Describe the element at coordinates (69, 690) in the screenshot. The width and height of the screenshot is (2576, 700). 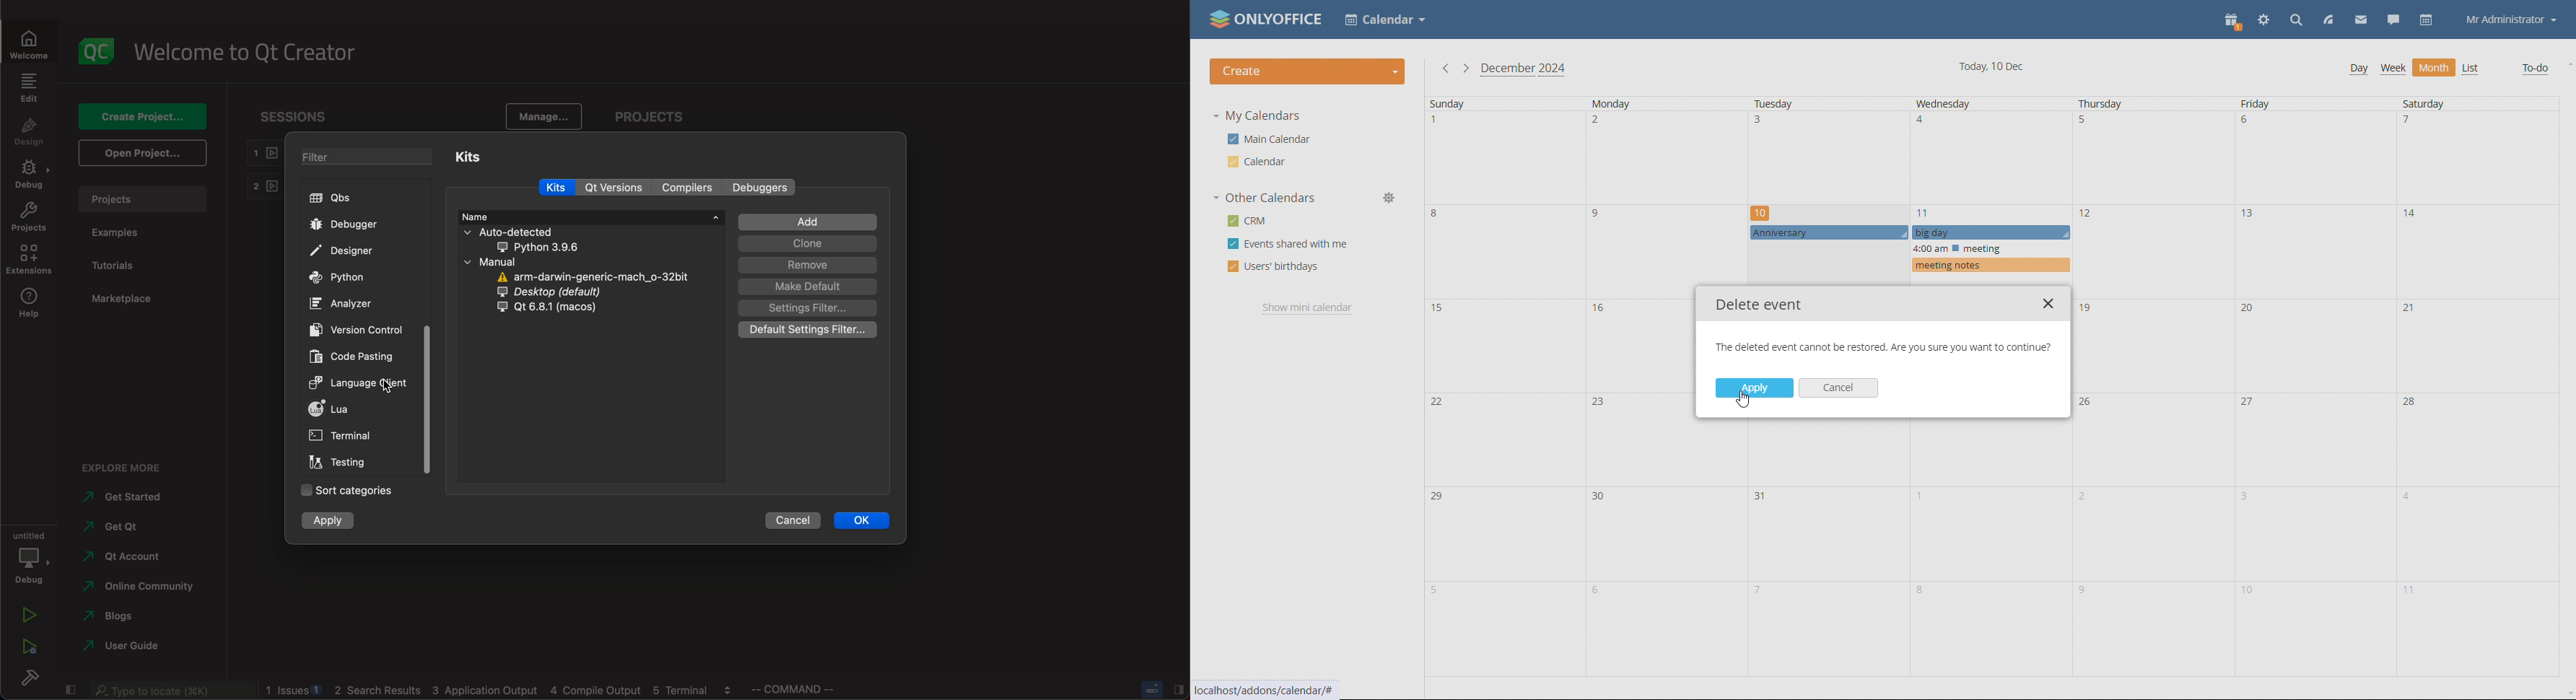
I see `close slide bar` at that location.